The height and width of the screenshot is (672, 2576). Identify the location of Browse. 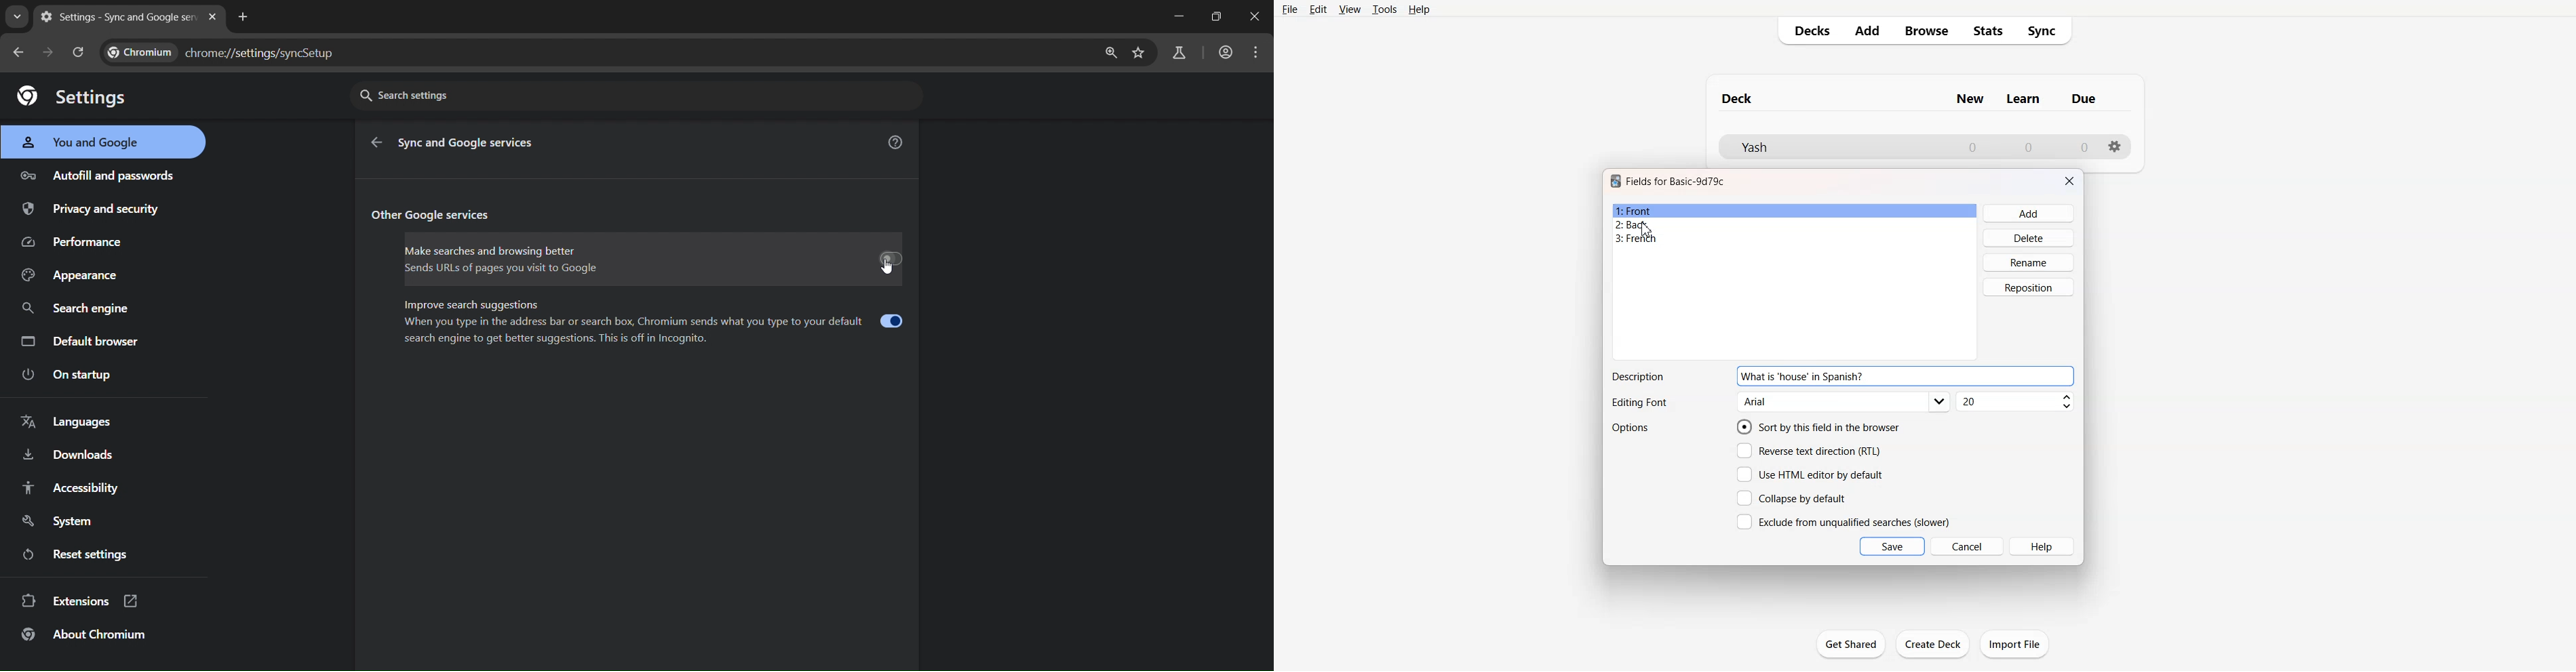
(1926, 30).